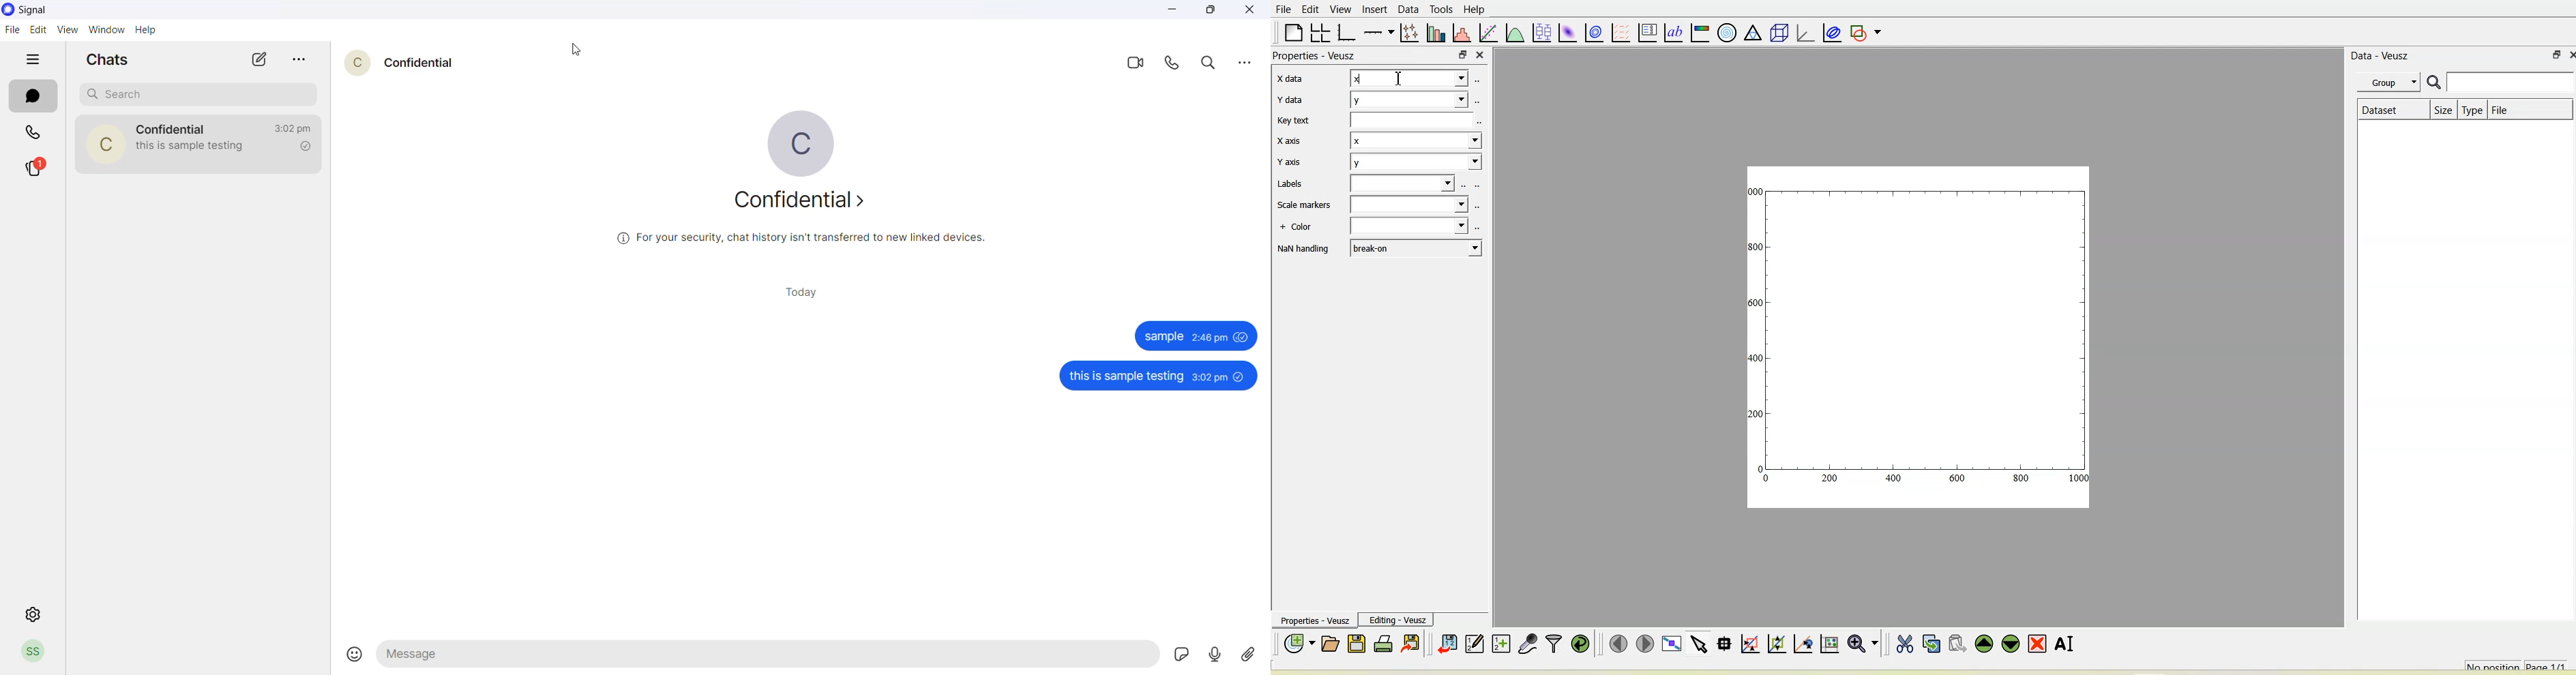 This screenshot has width=2576, height=700. Describe the element at coordinates (1803, 31) in the screenshot. I see `3d graph` at that location.